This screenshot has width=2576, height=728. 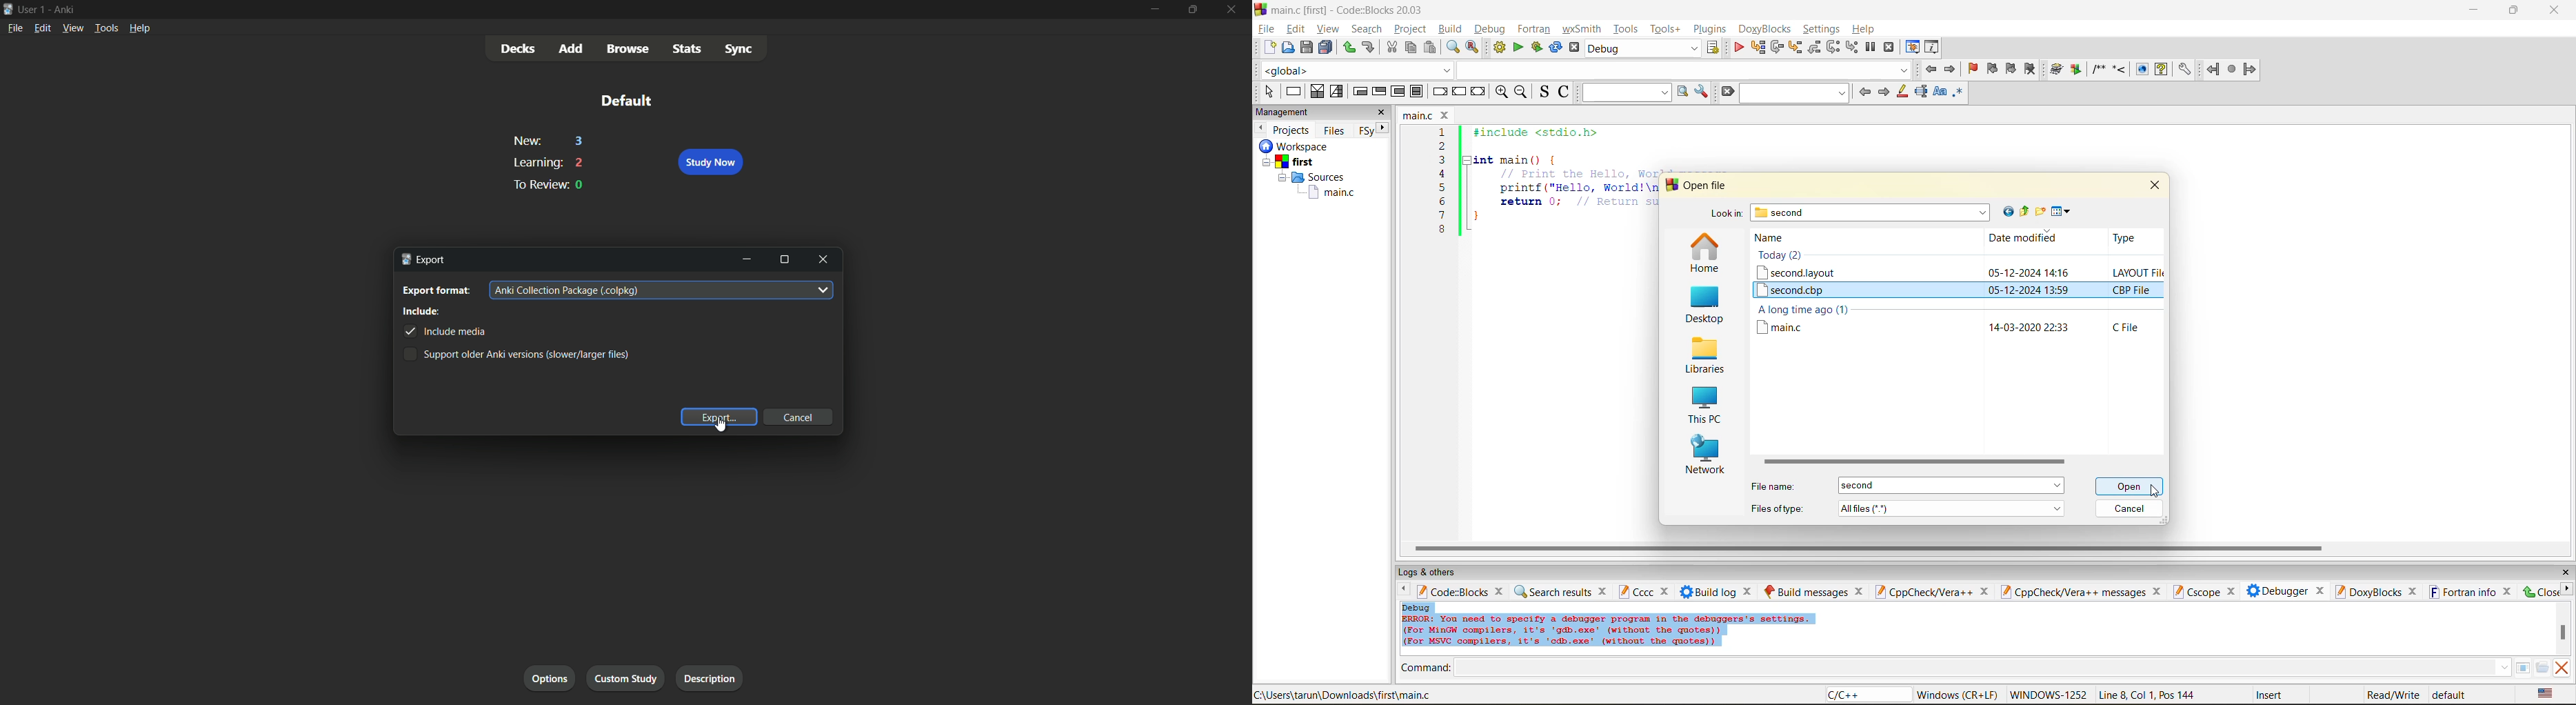 I want to click on abort, so click(x=1574, y=48).